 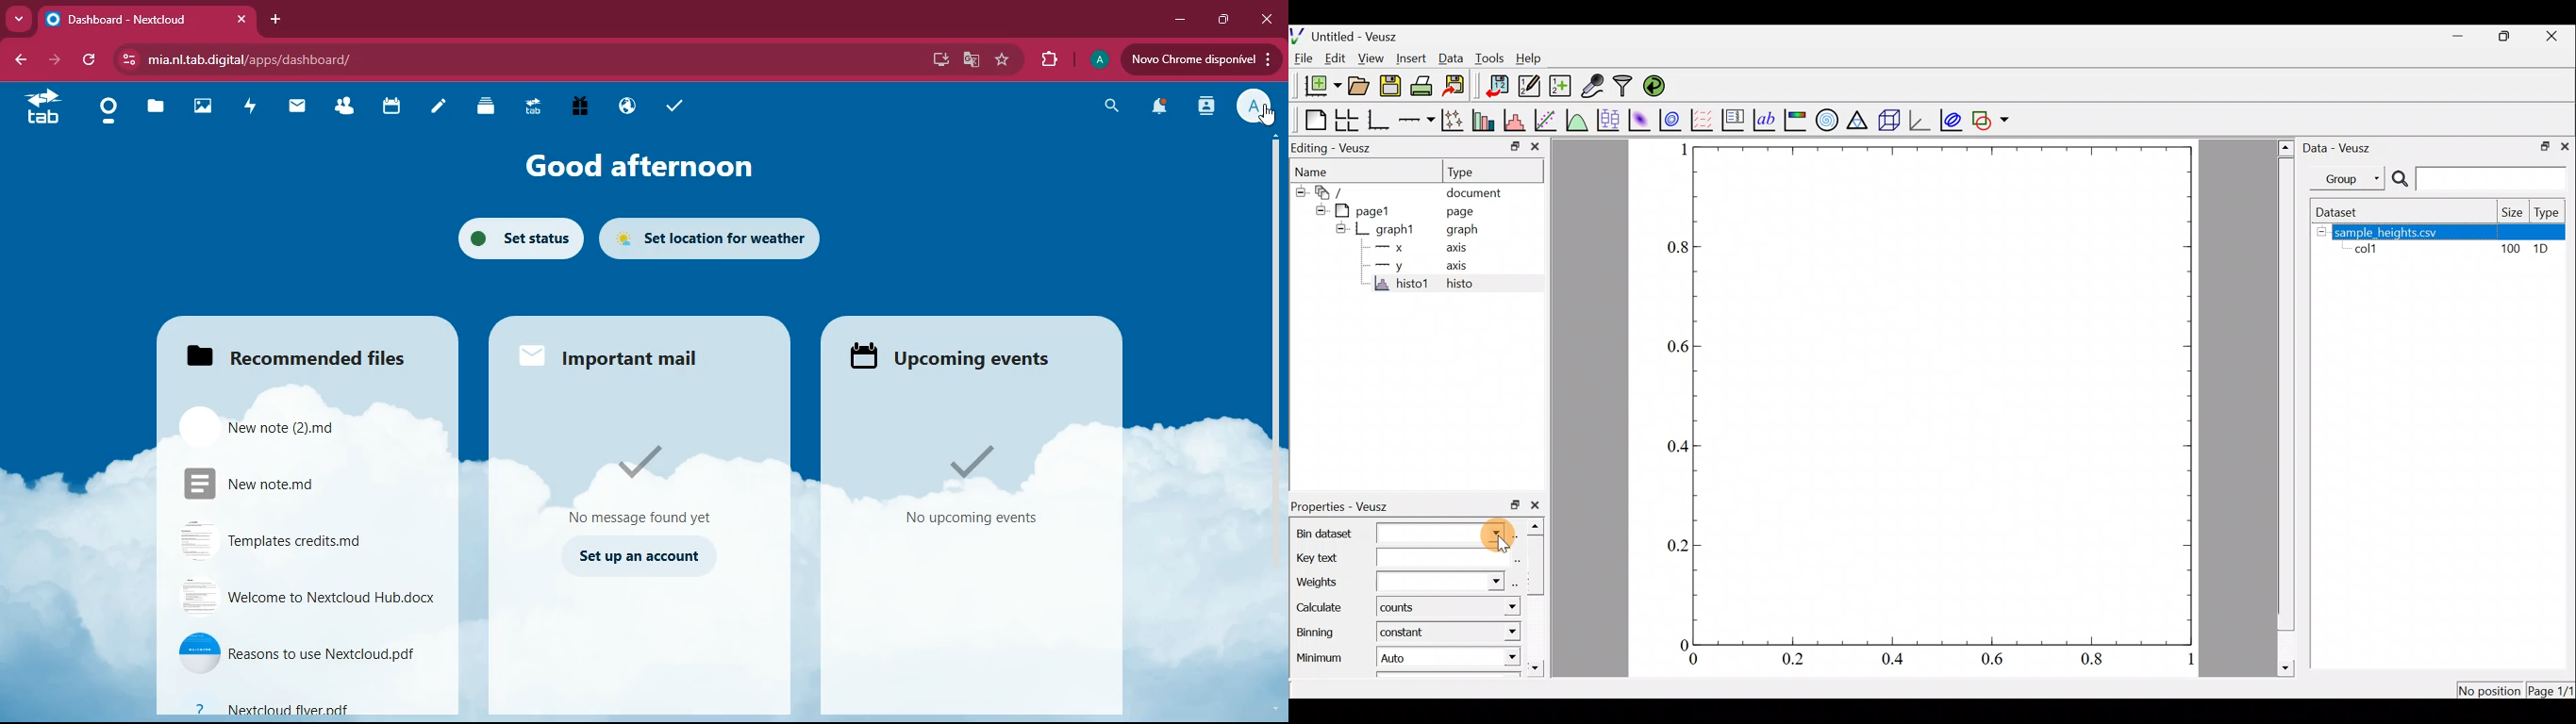 What do you see at coordinates (1639, 119) in the screenshot?
I see `plot a 2d dataset as an image` at bounding box center [1639, 119].